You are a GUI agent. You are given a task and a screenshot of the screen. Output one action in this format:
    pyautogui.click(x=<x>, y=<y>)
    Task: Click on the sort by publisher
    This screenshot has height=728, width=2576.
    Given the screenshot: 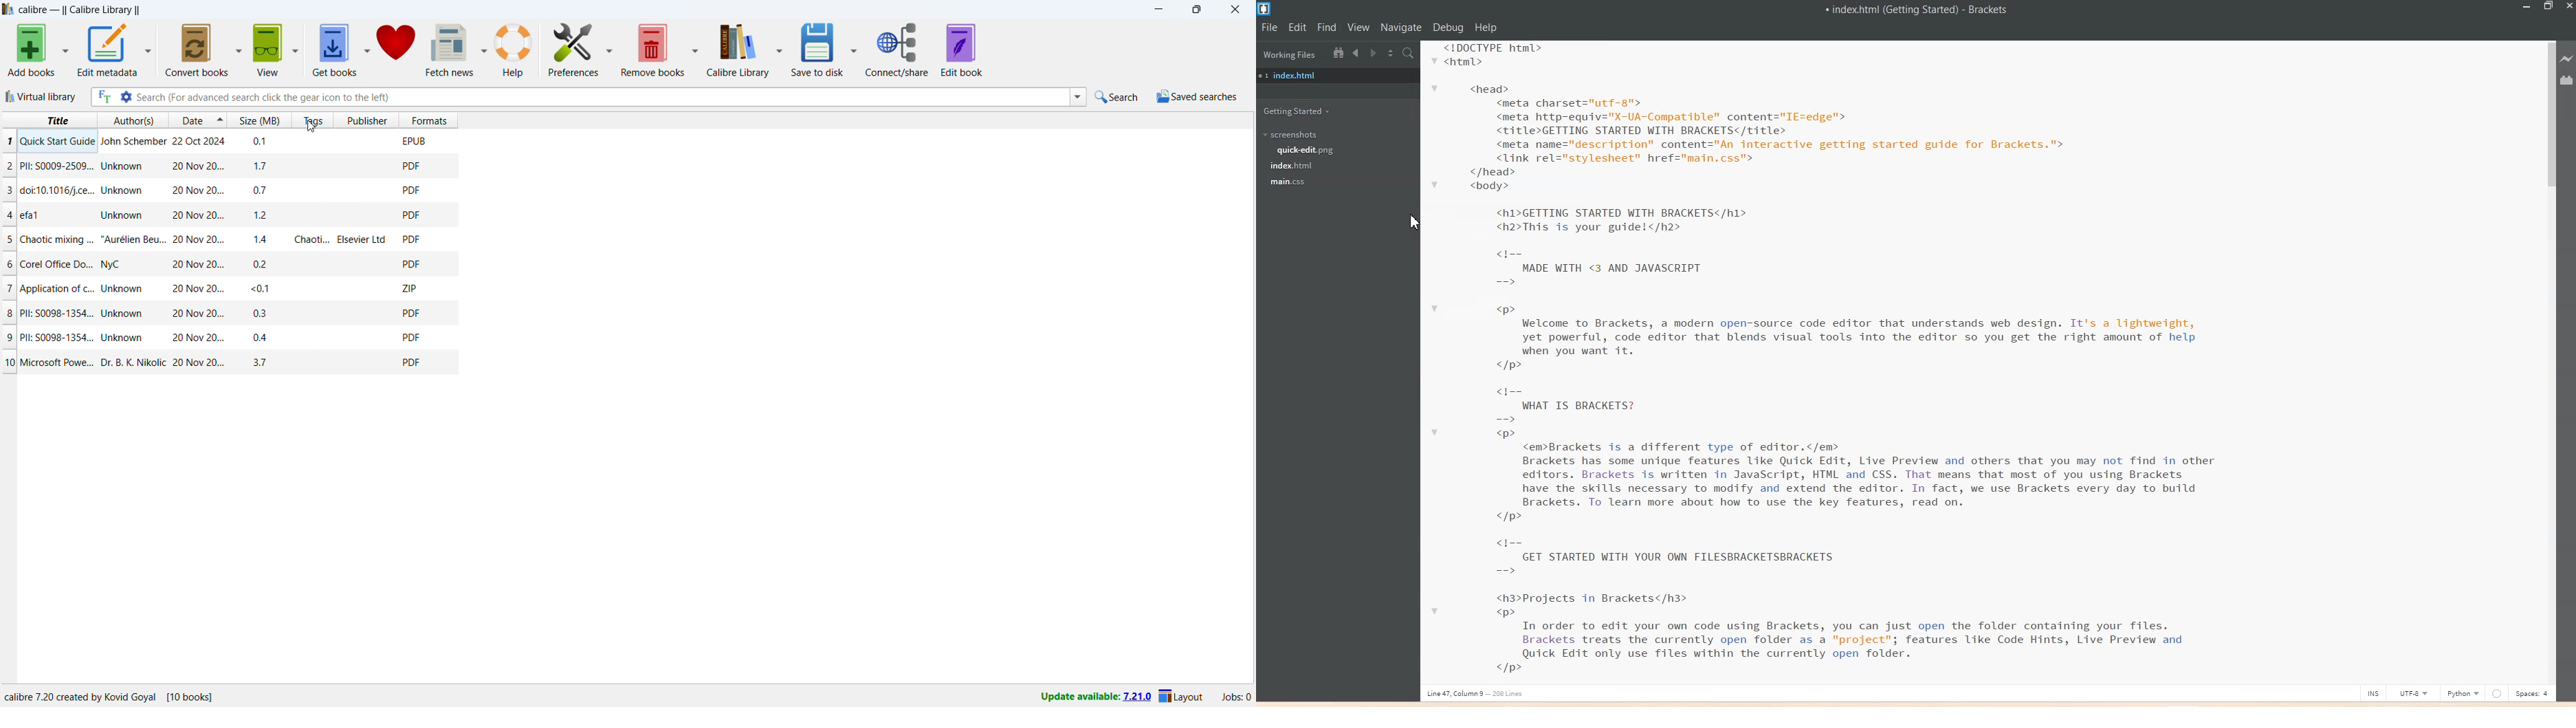 What is the action you would take?
    pyautogui.click(x=367, y=120)
    